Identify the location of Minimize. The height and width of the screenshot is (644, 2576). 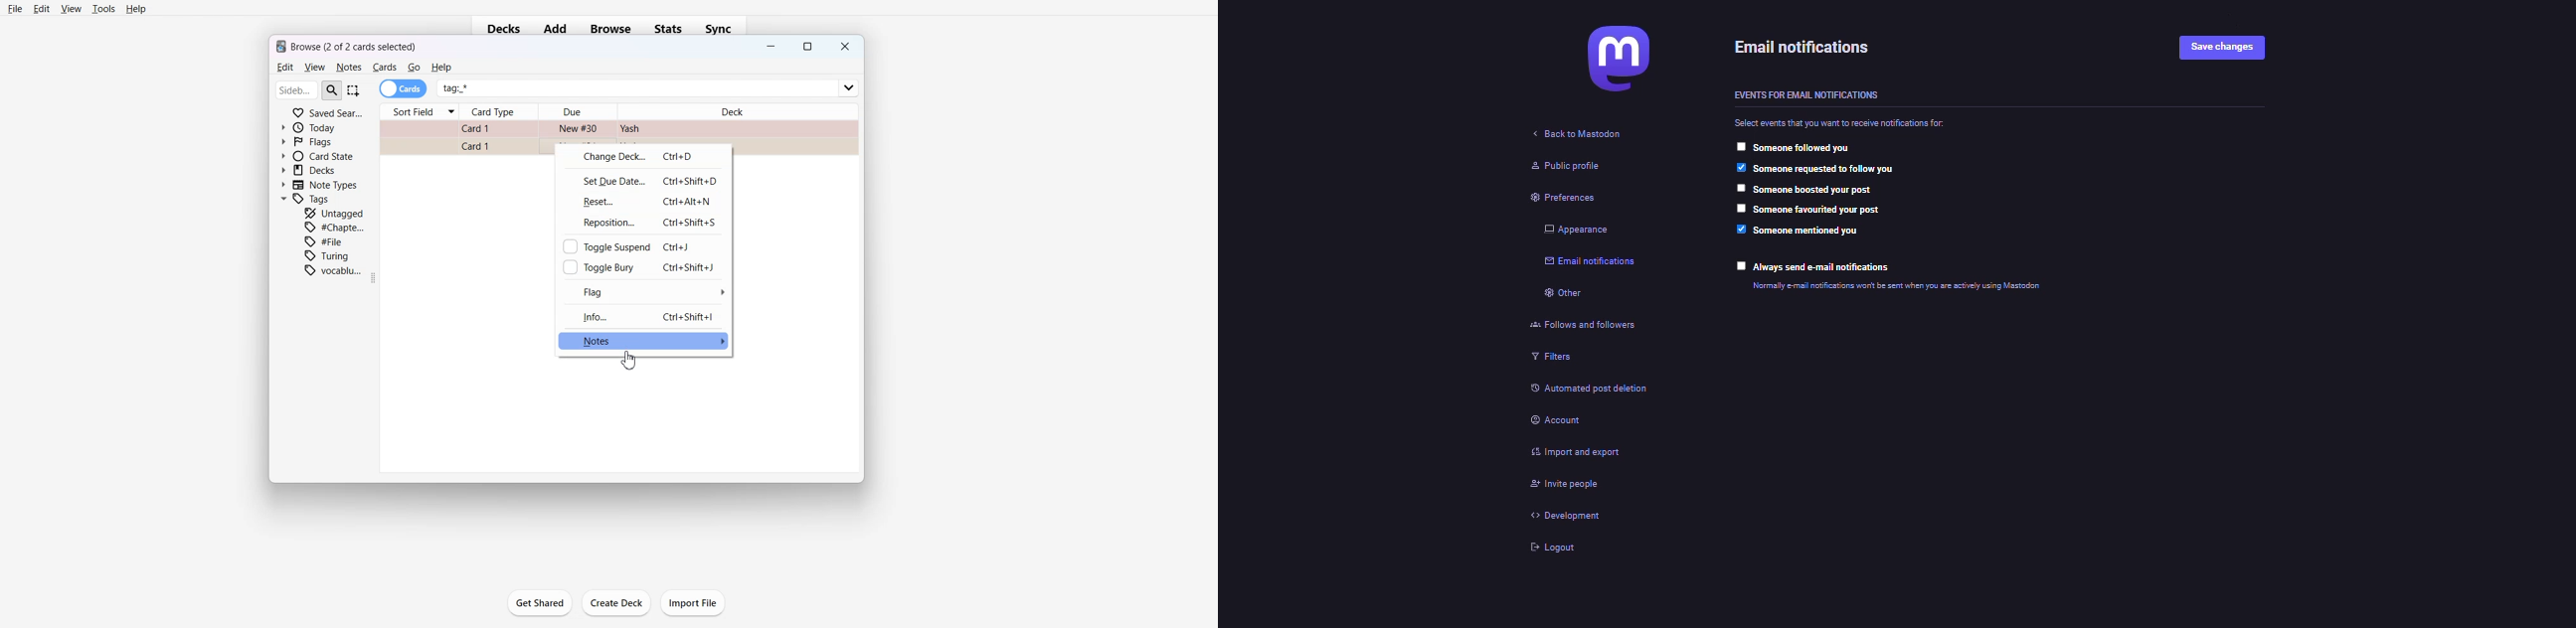
(772, 48).